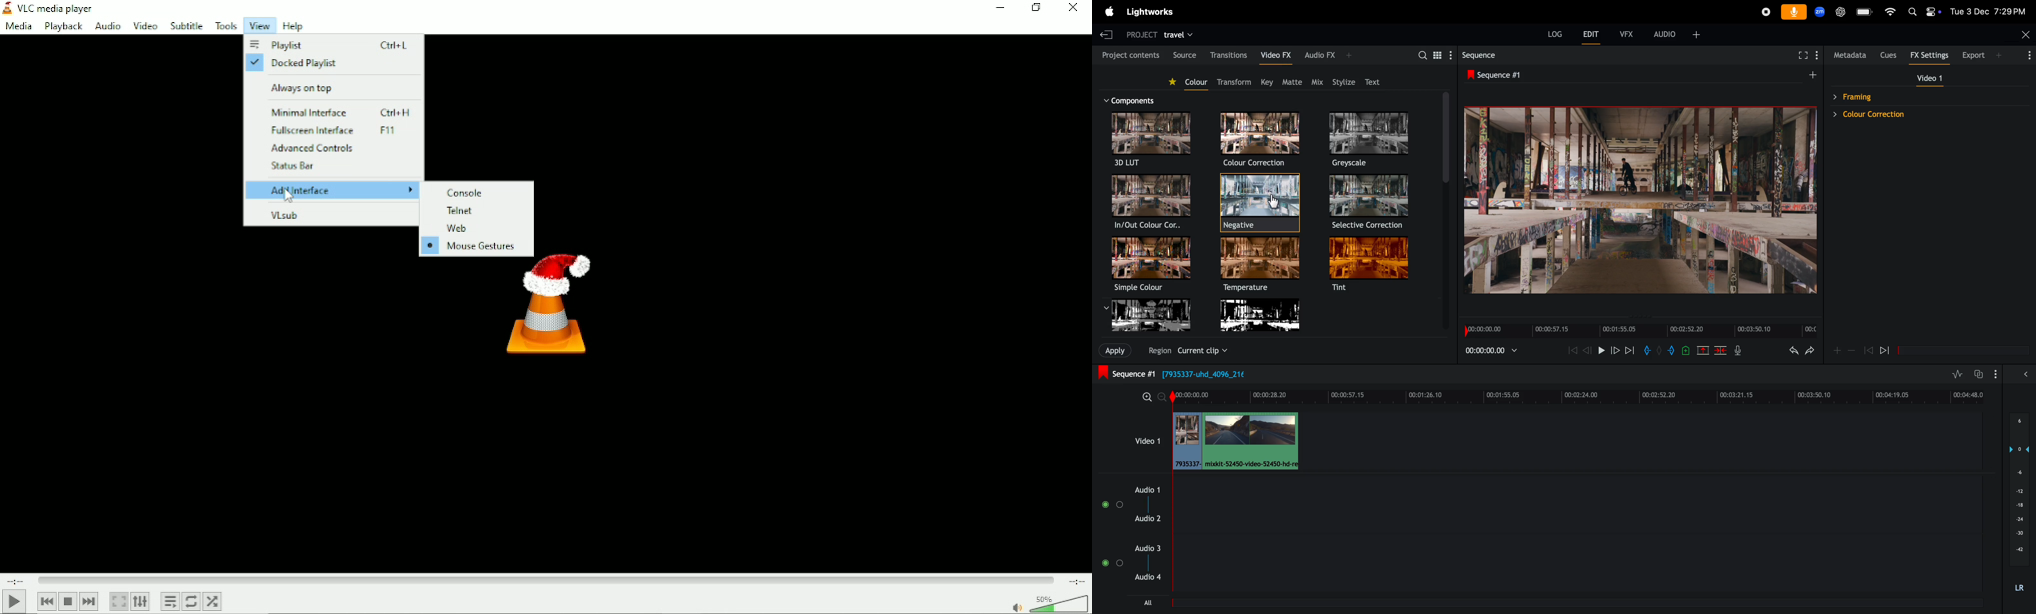  What do you see at coordinates (7, 8) in the screenshot?
I see `vlc logo` at bounding box center [7, 8].